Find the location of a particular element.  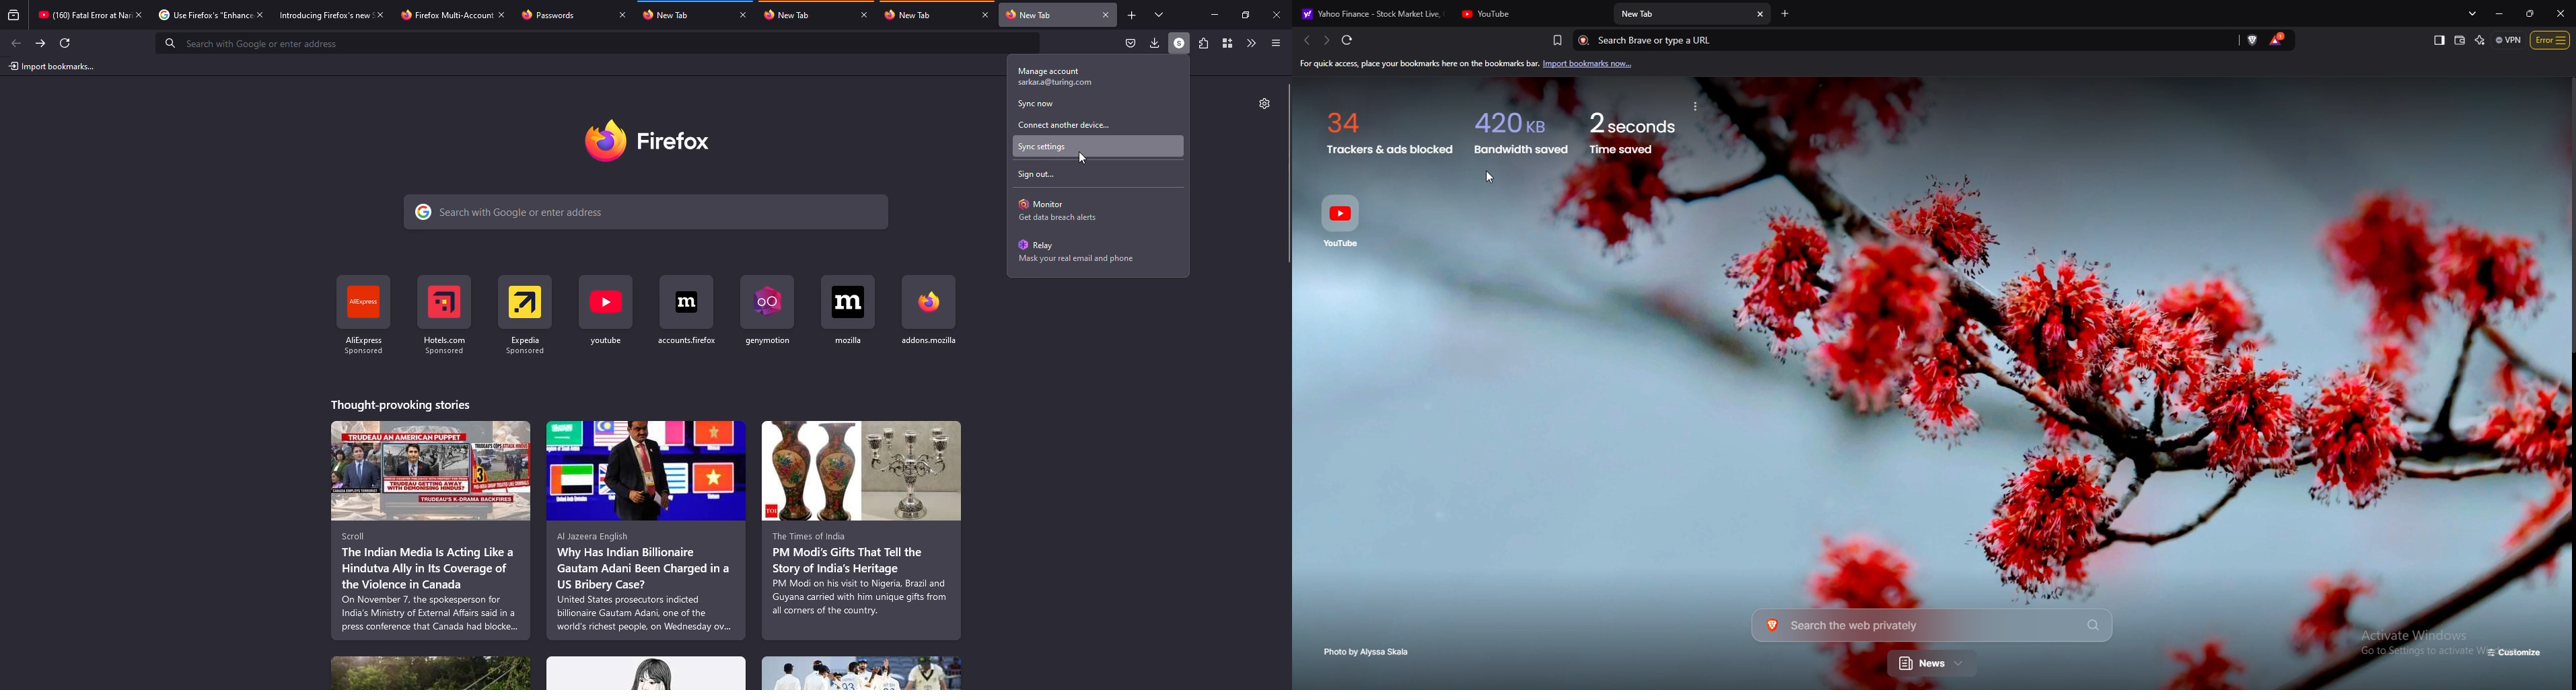

close tab is located at coordinates (1761, 15).